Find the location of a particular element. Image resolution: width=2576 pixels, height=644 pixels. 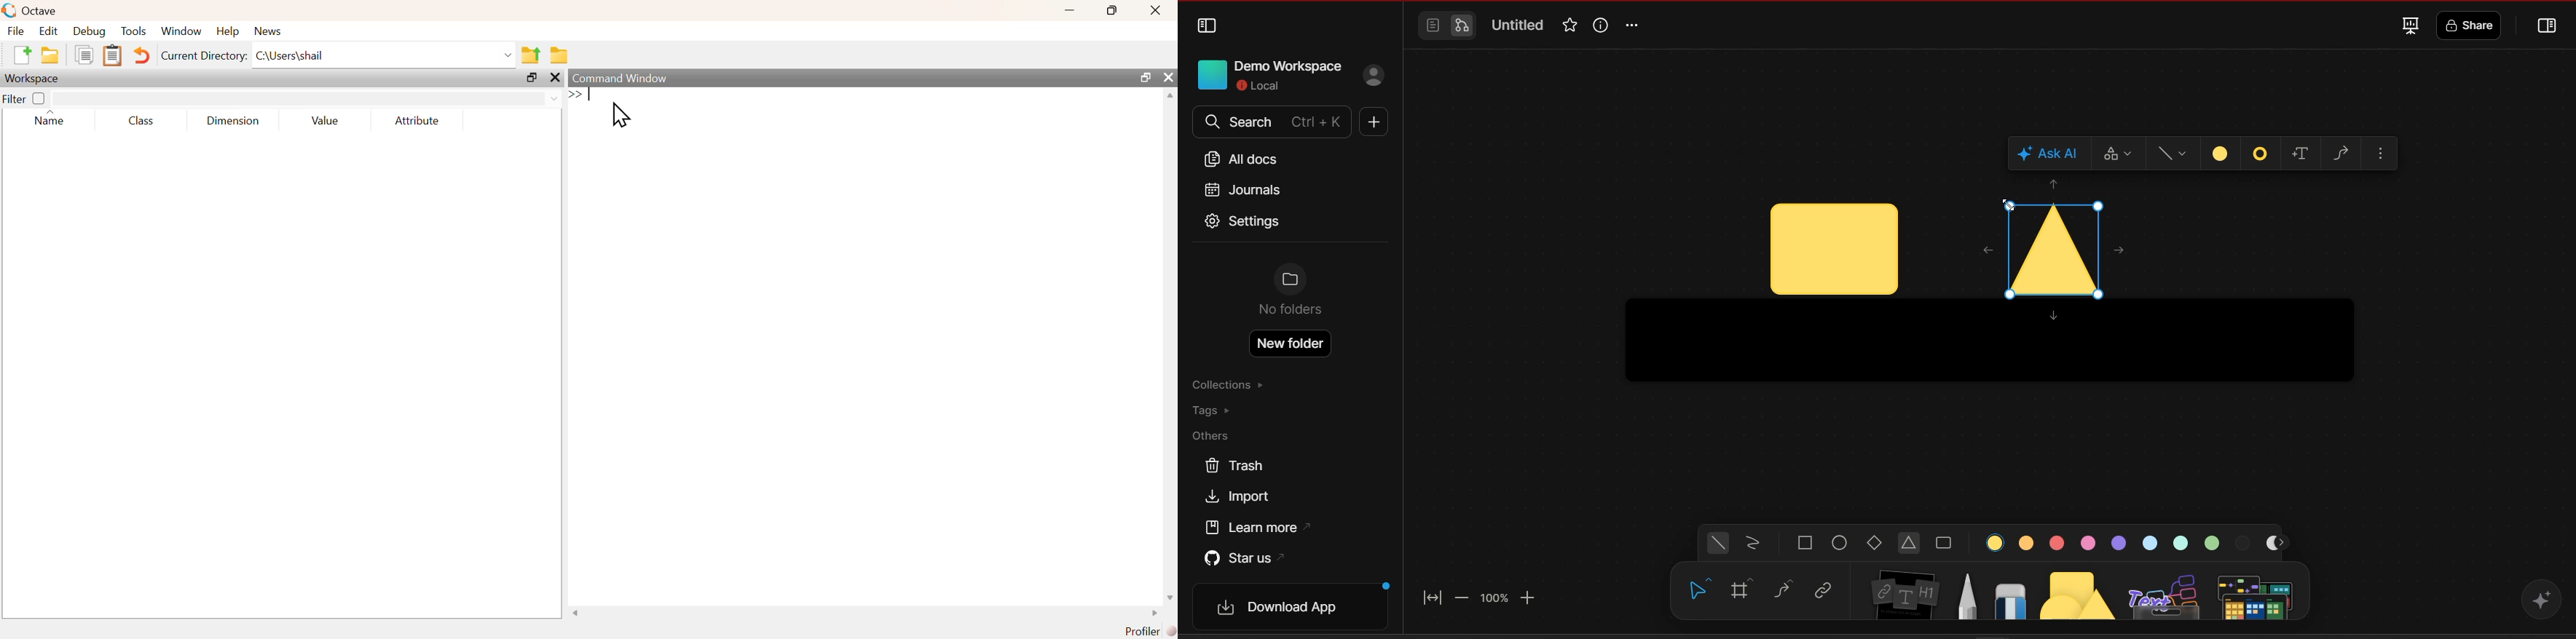

learn more is located at coordinates (1262, 528).